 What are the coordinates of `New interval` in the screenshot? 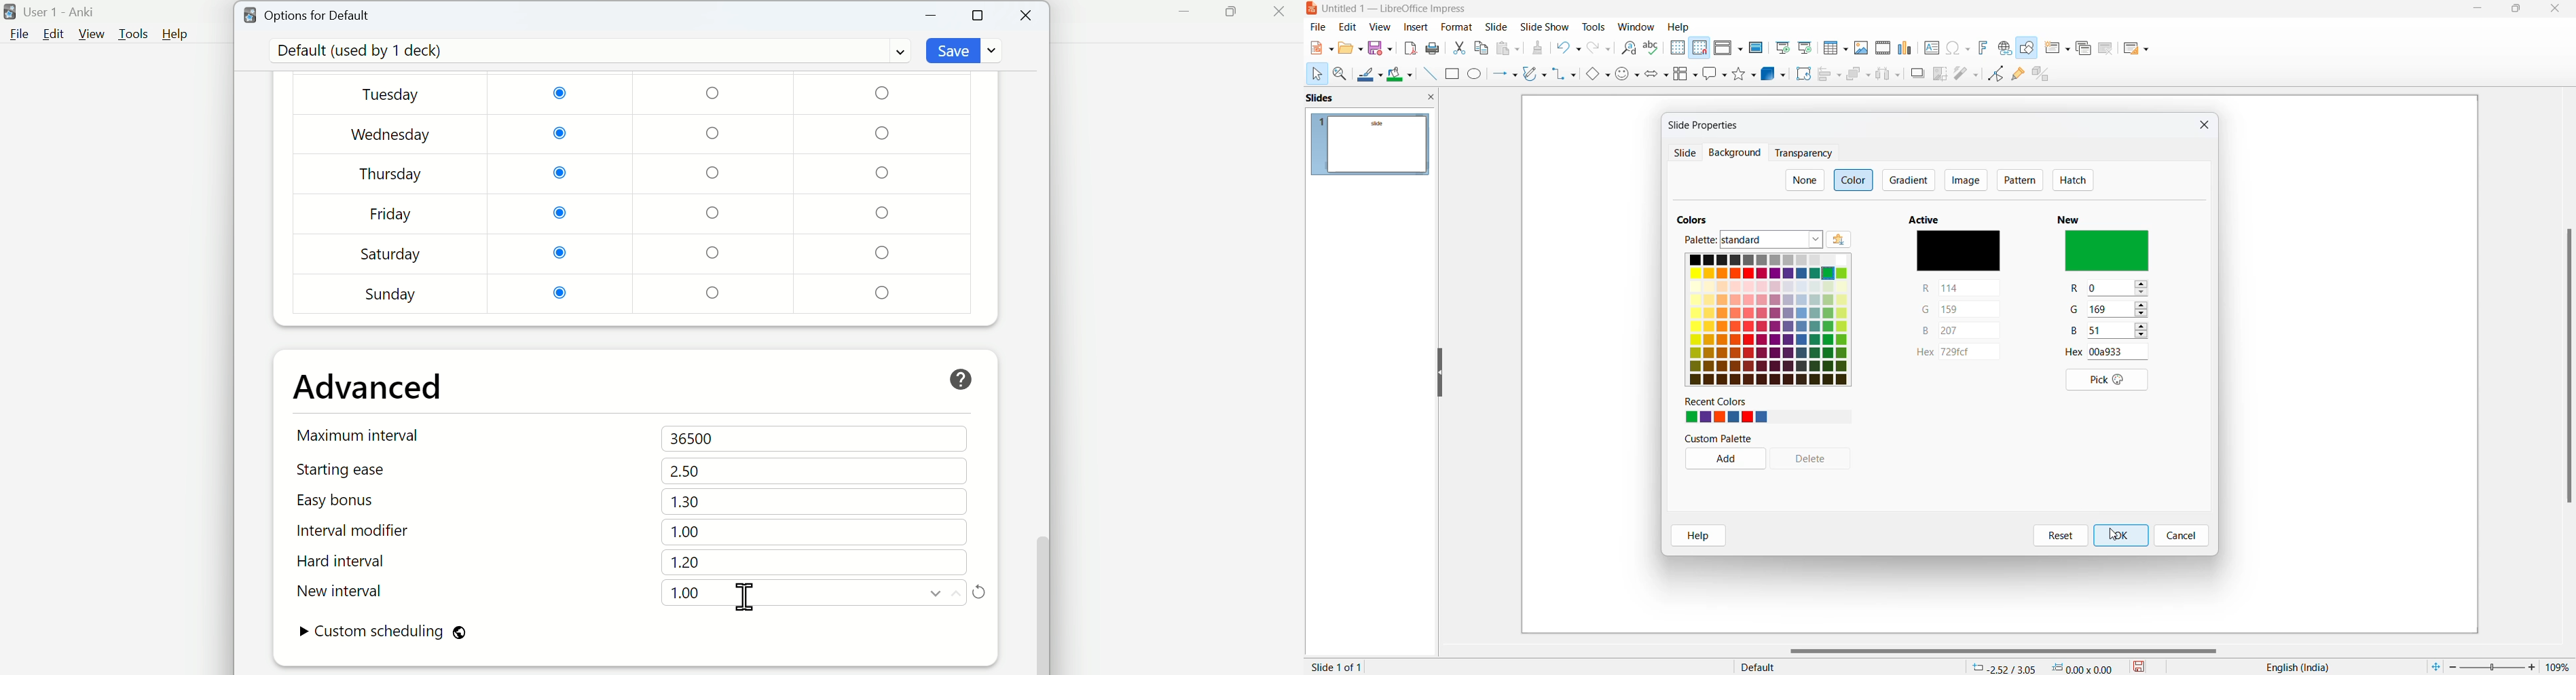 It's located at (358, 591).